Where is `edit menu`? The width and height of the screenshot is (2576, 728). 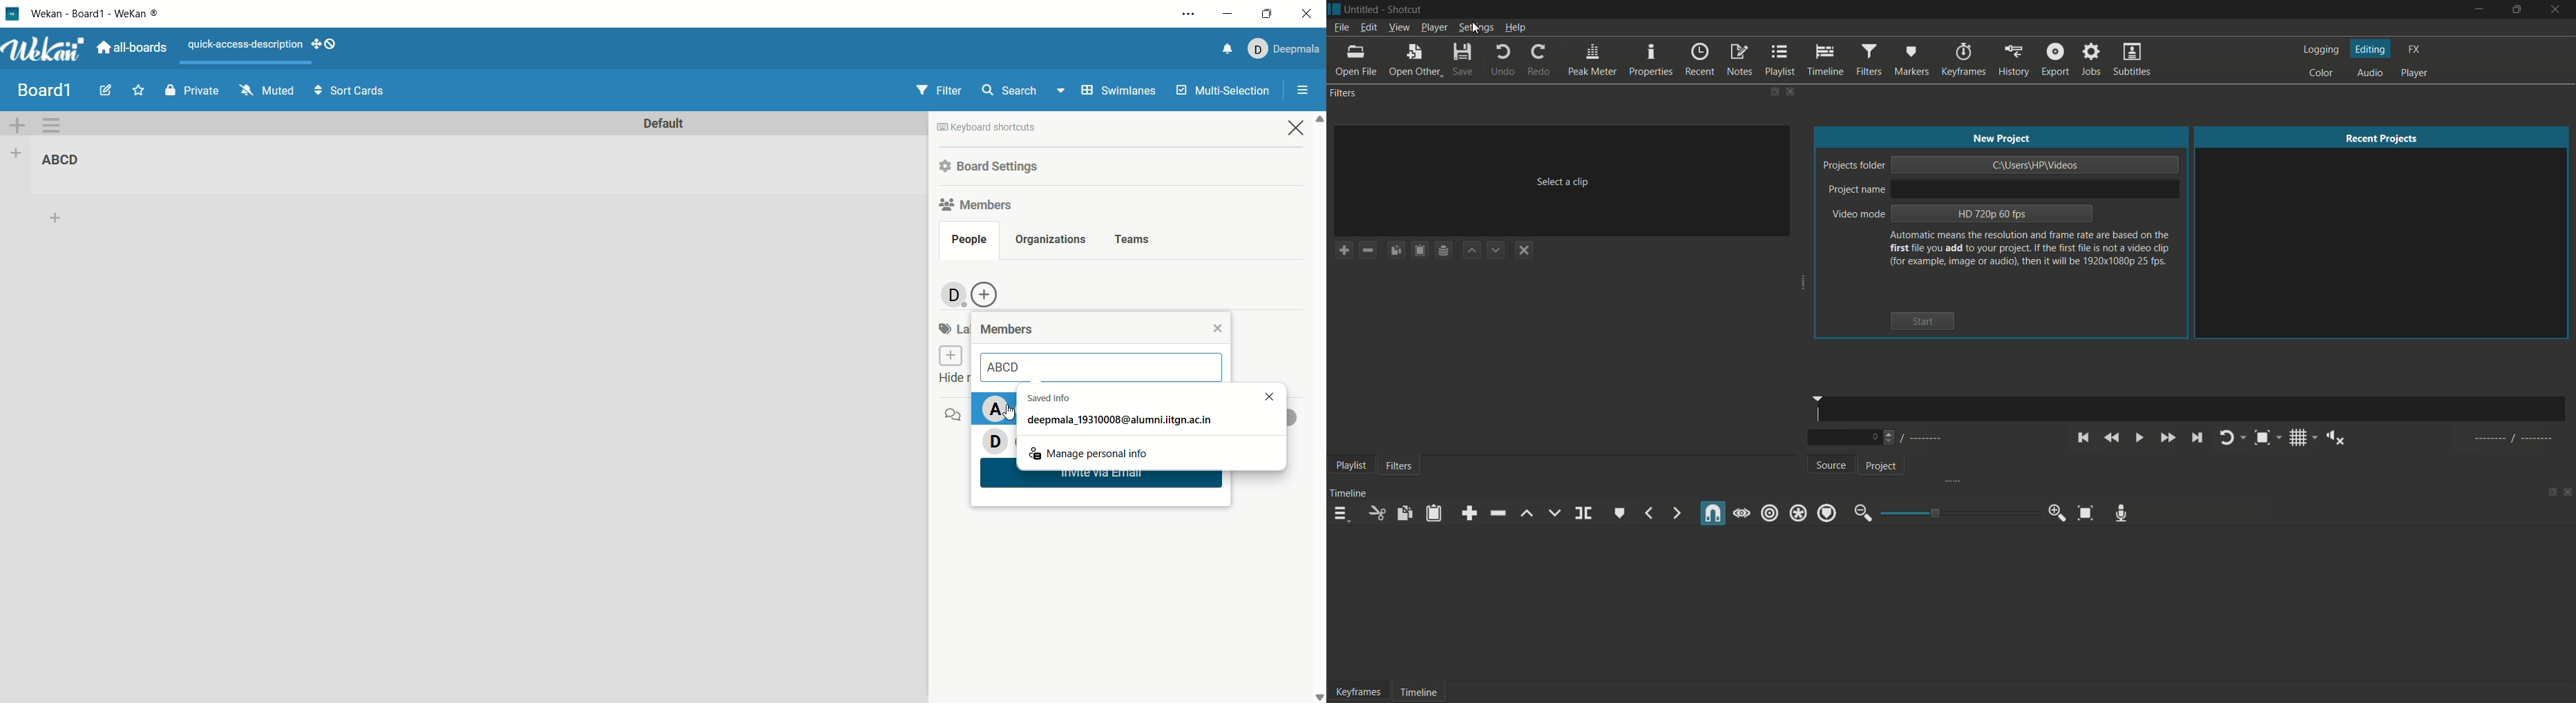 edit menu is located at coordinates (1367, 27).